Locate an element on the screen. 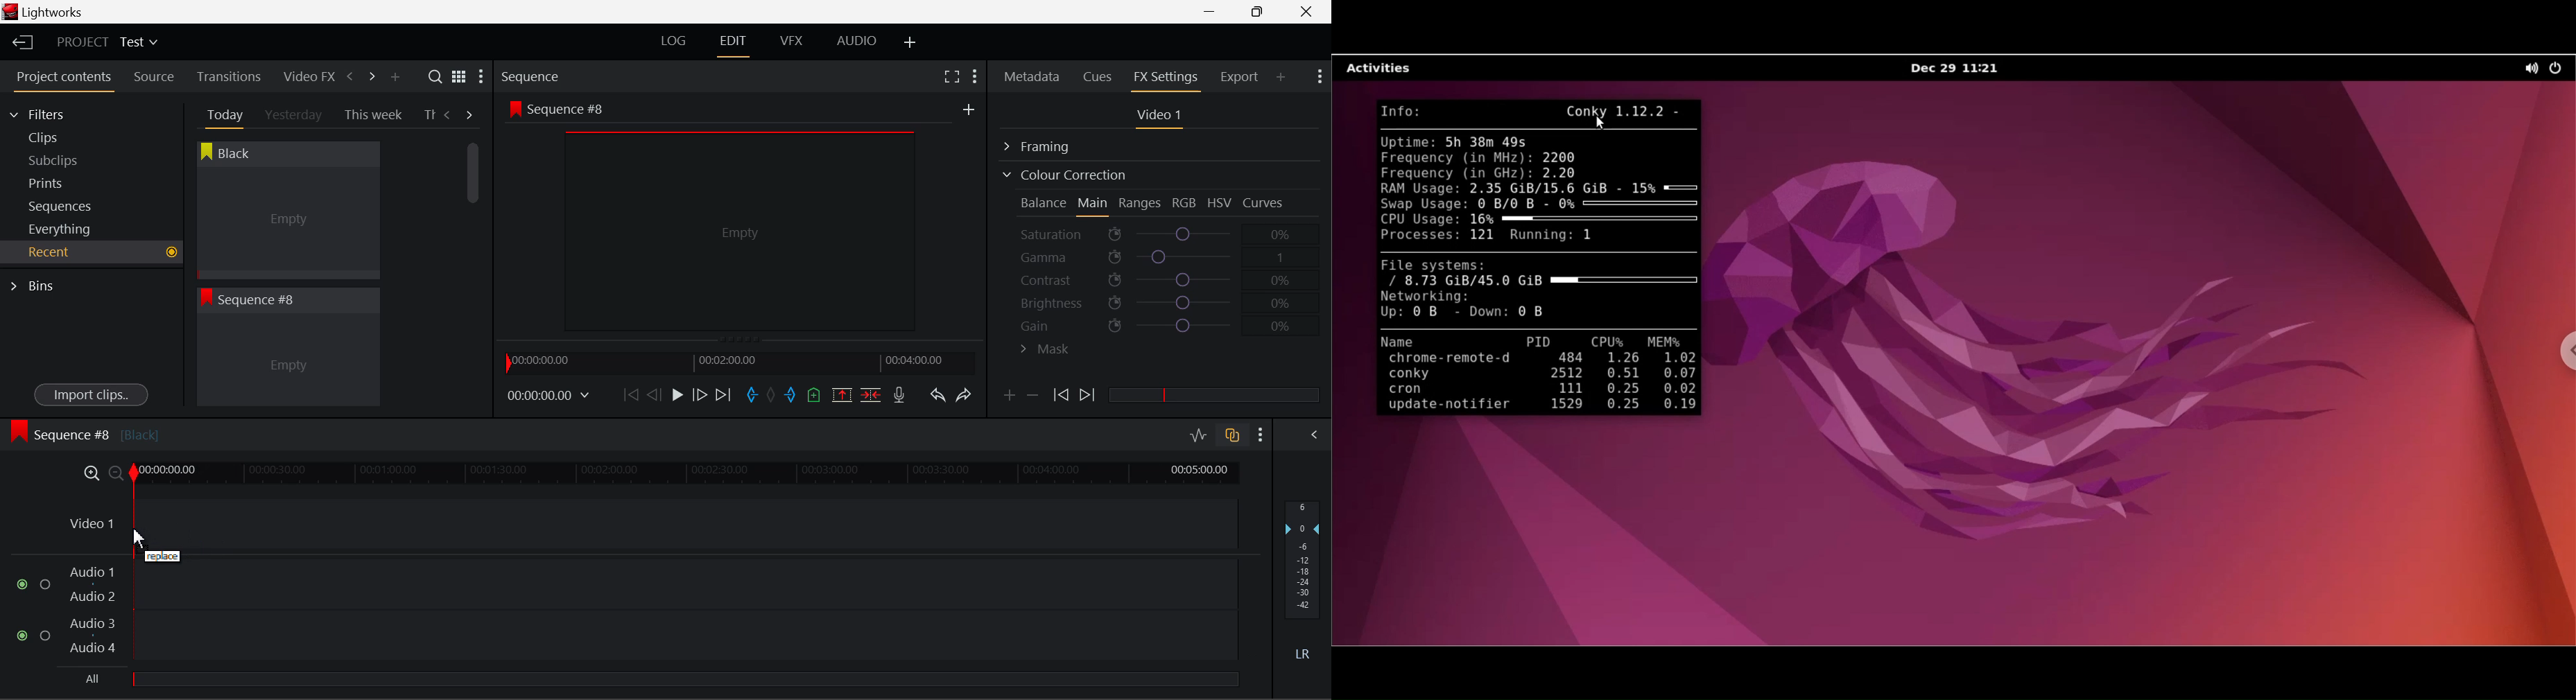  Curves is located at coordinates (1265, 202).